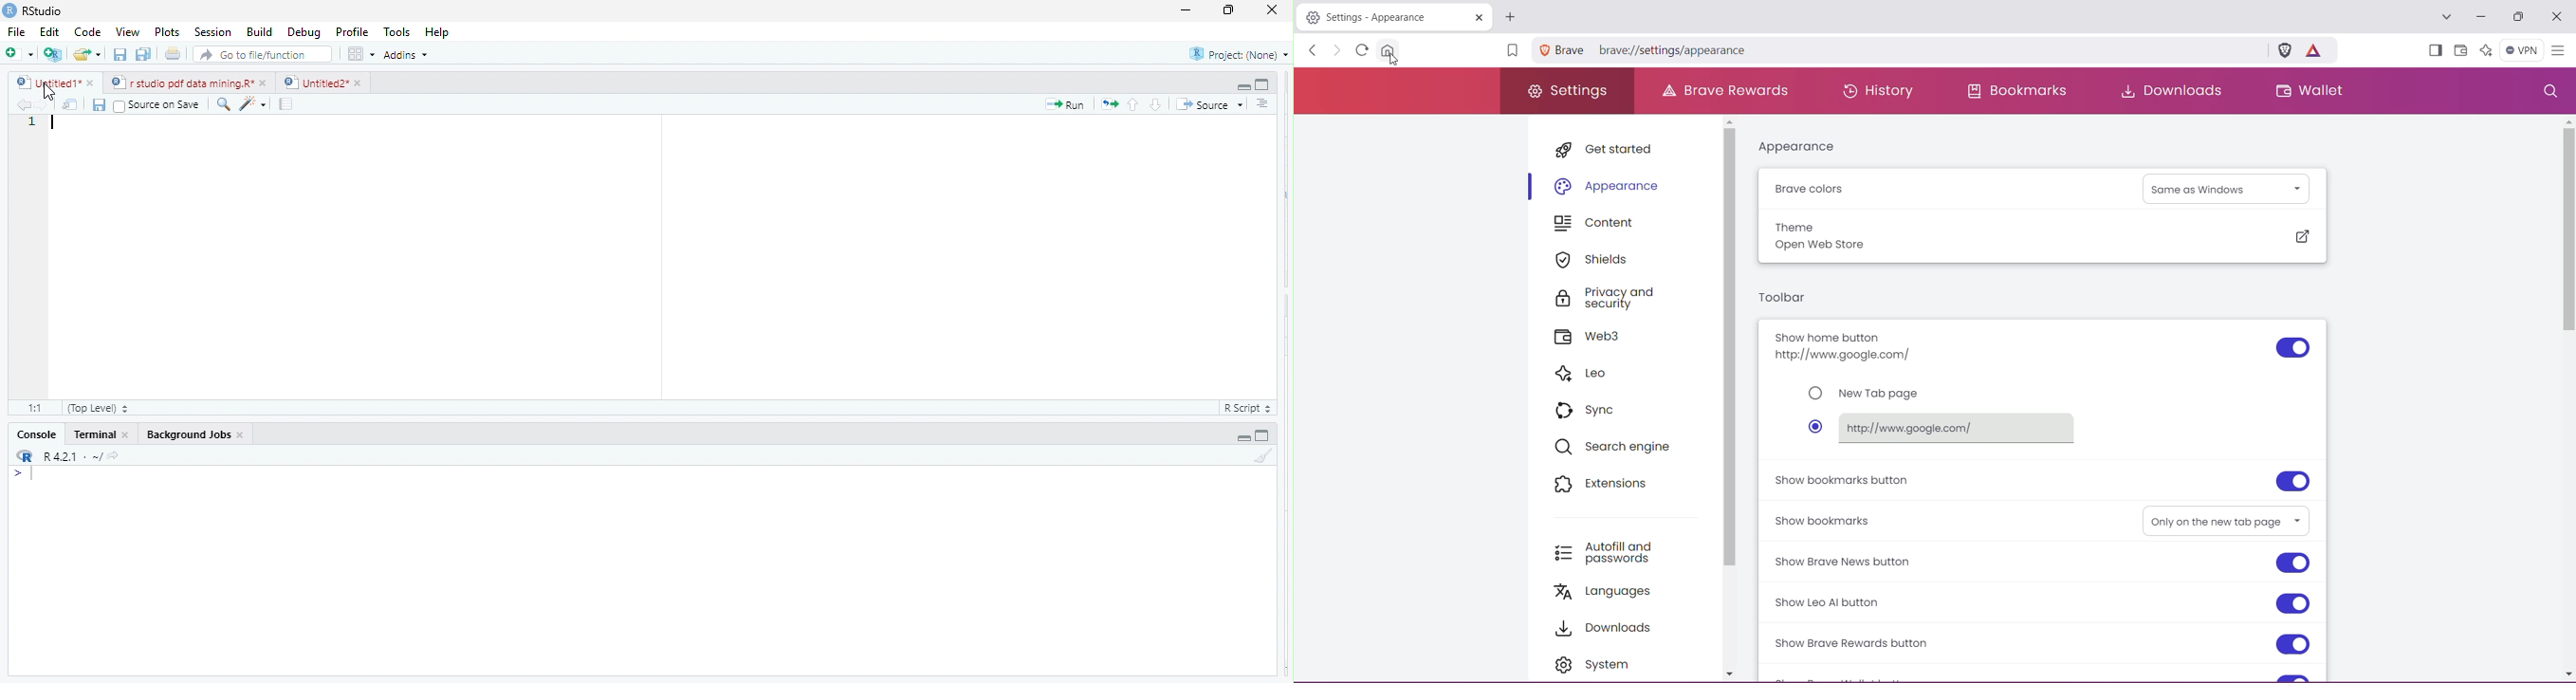  I want to click on maximize, so click(1184, 12).